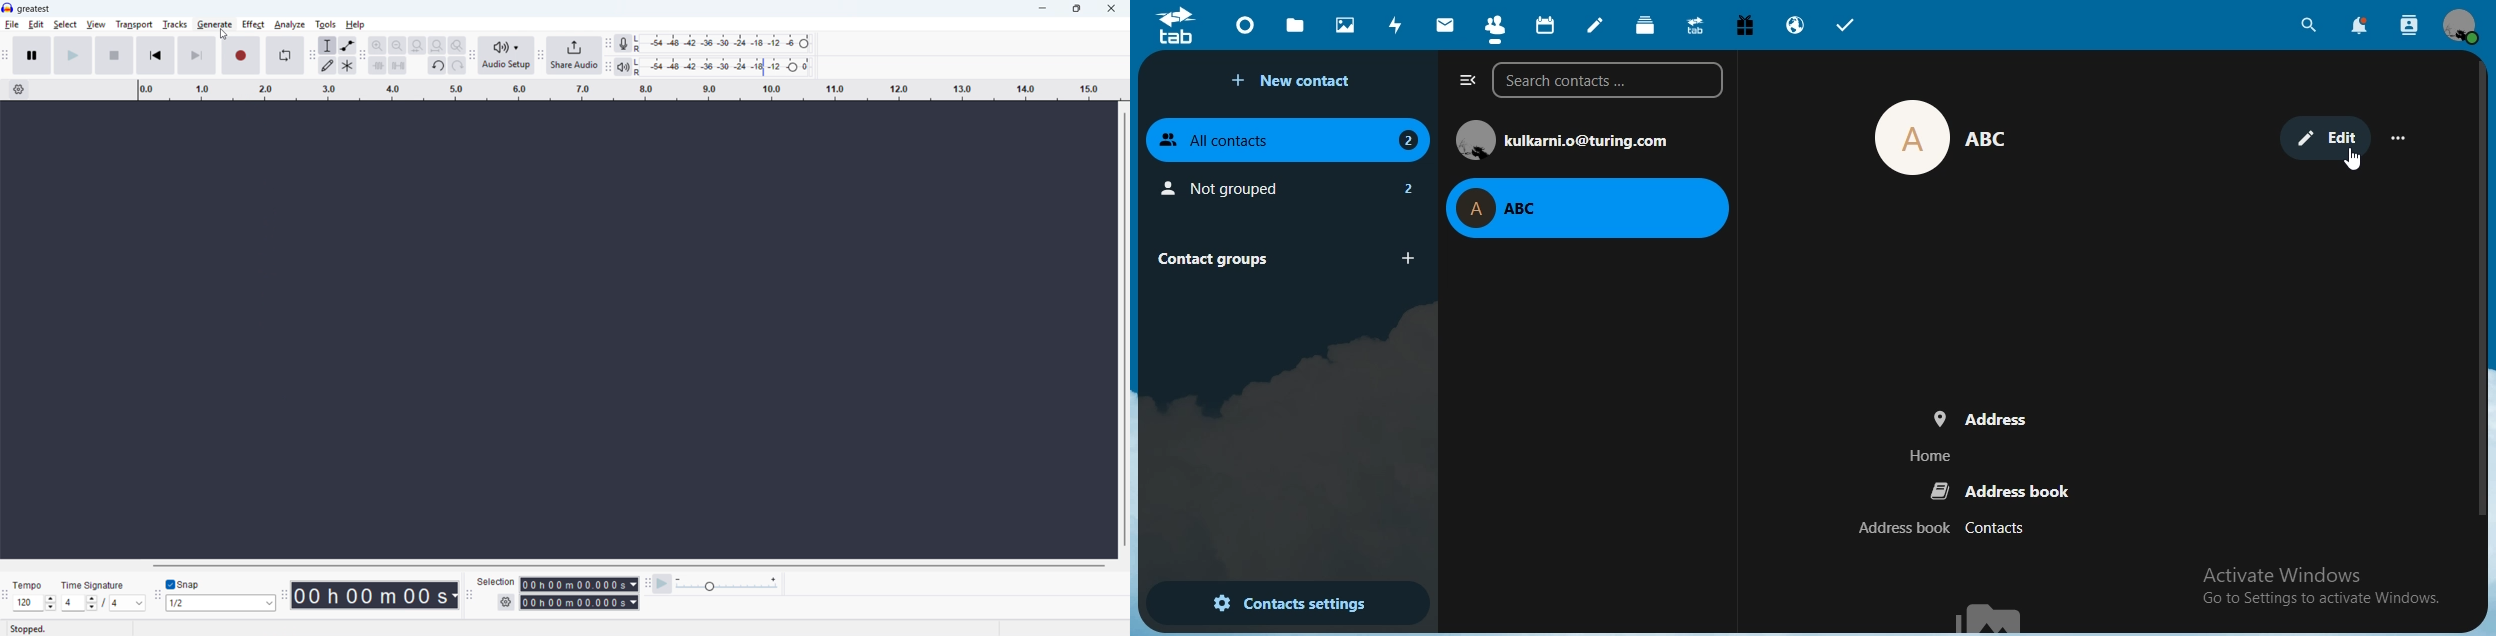  What do you see at coordinates (1945, 529) in the screenshot?
I see `address book contacts` at bounding box center [1945, 529].